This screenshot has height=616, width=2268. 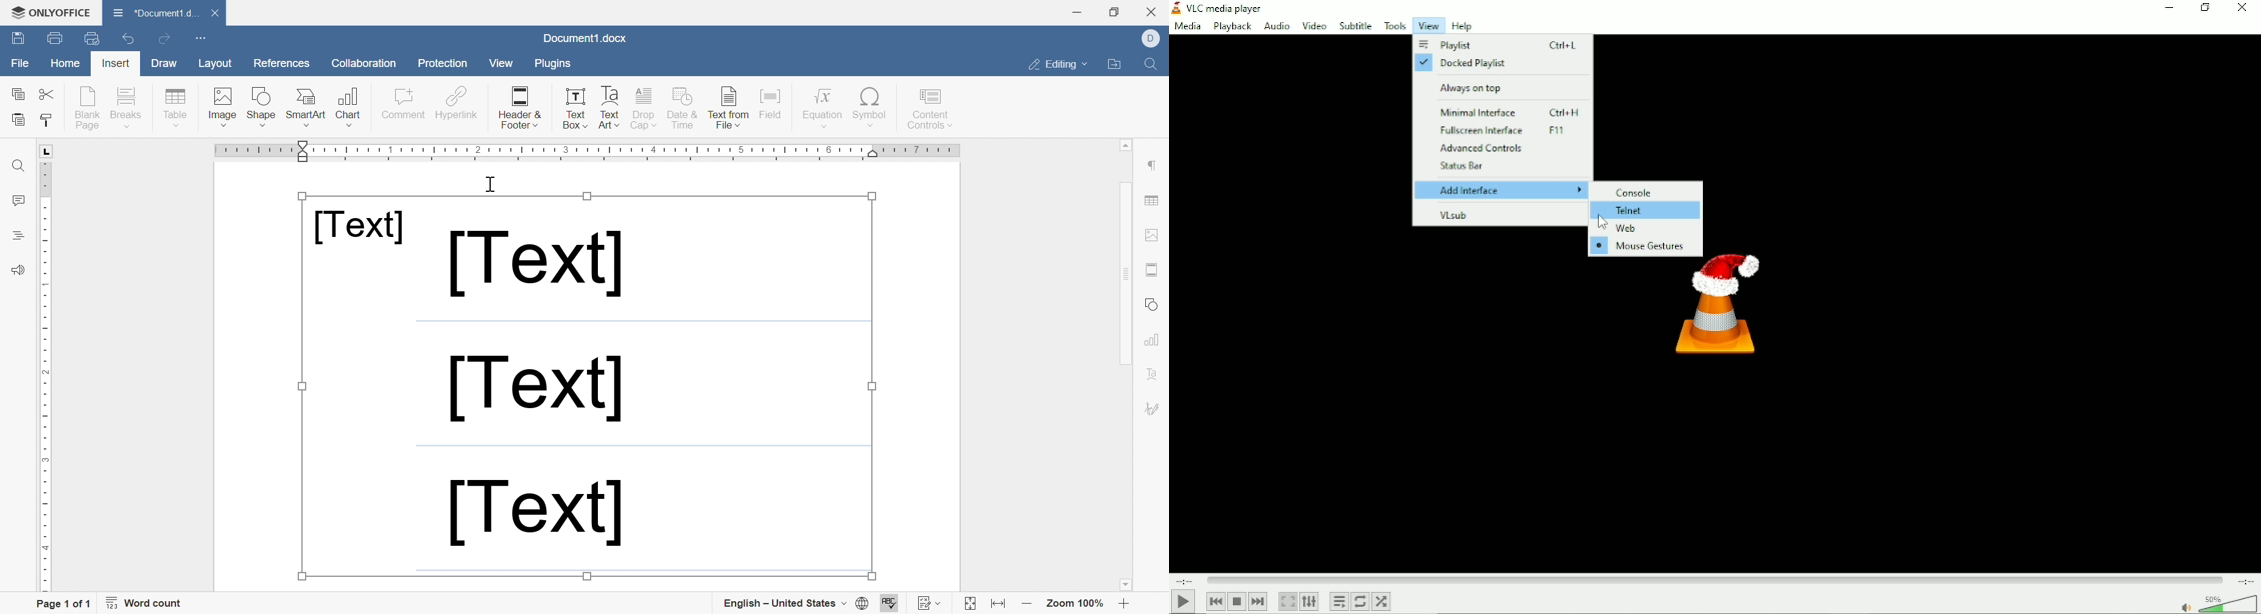 I want to click on Page 1 of 1, so click(x=62, y=602).